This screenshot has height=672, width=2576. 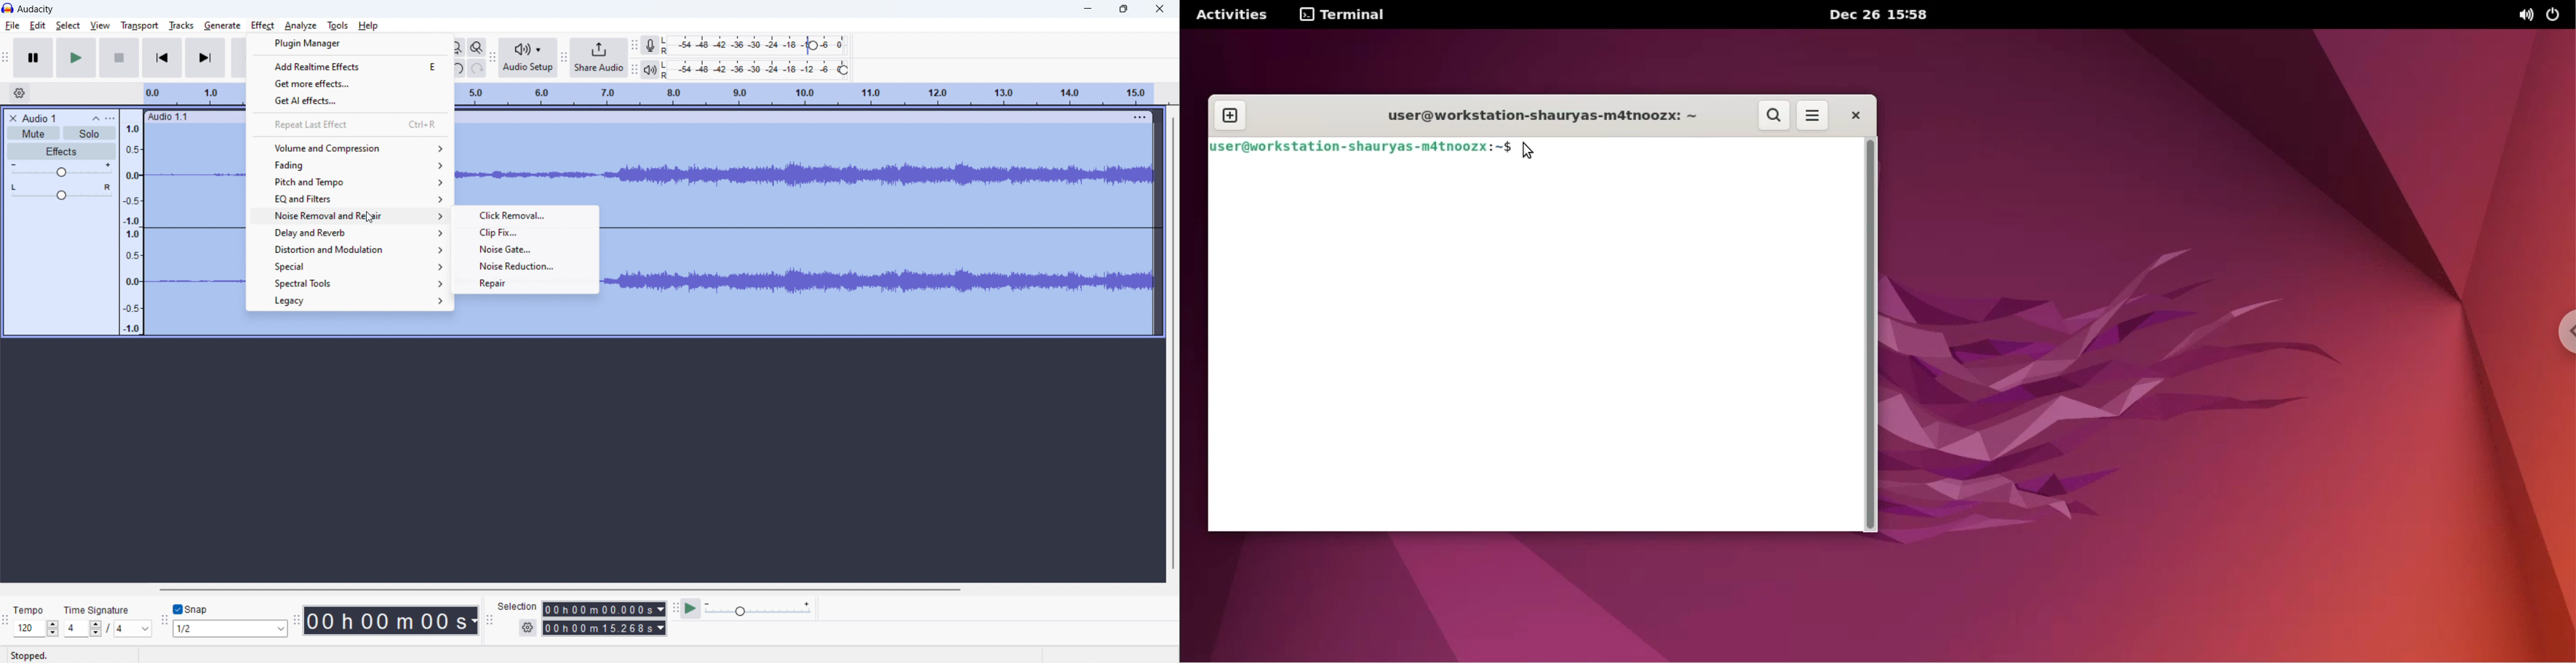 I want to click on mute, so click(x=33, y=133).